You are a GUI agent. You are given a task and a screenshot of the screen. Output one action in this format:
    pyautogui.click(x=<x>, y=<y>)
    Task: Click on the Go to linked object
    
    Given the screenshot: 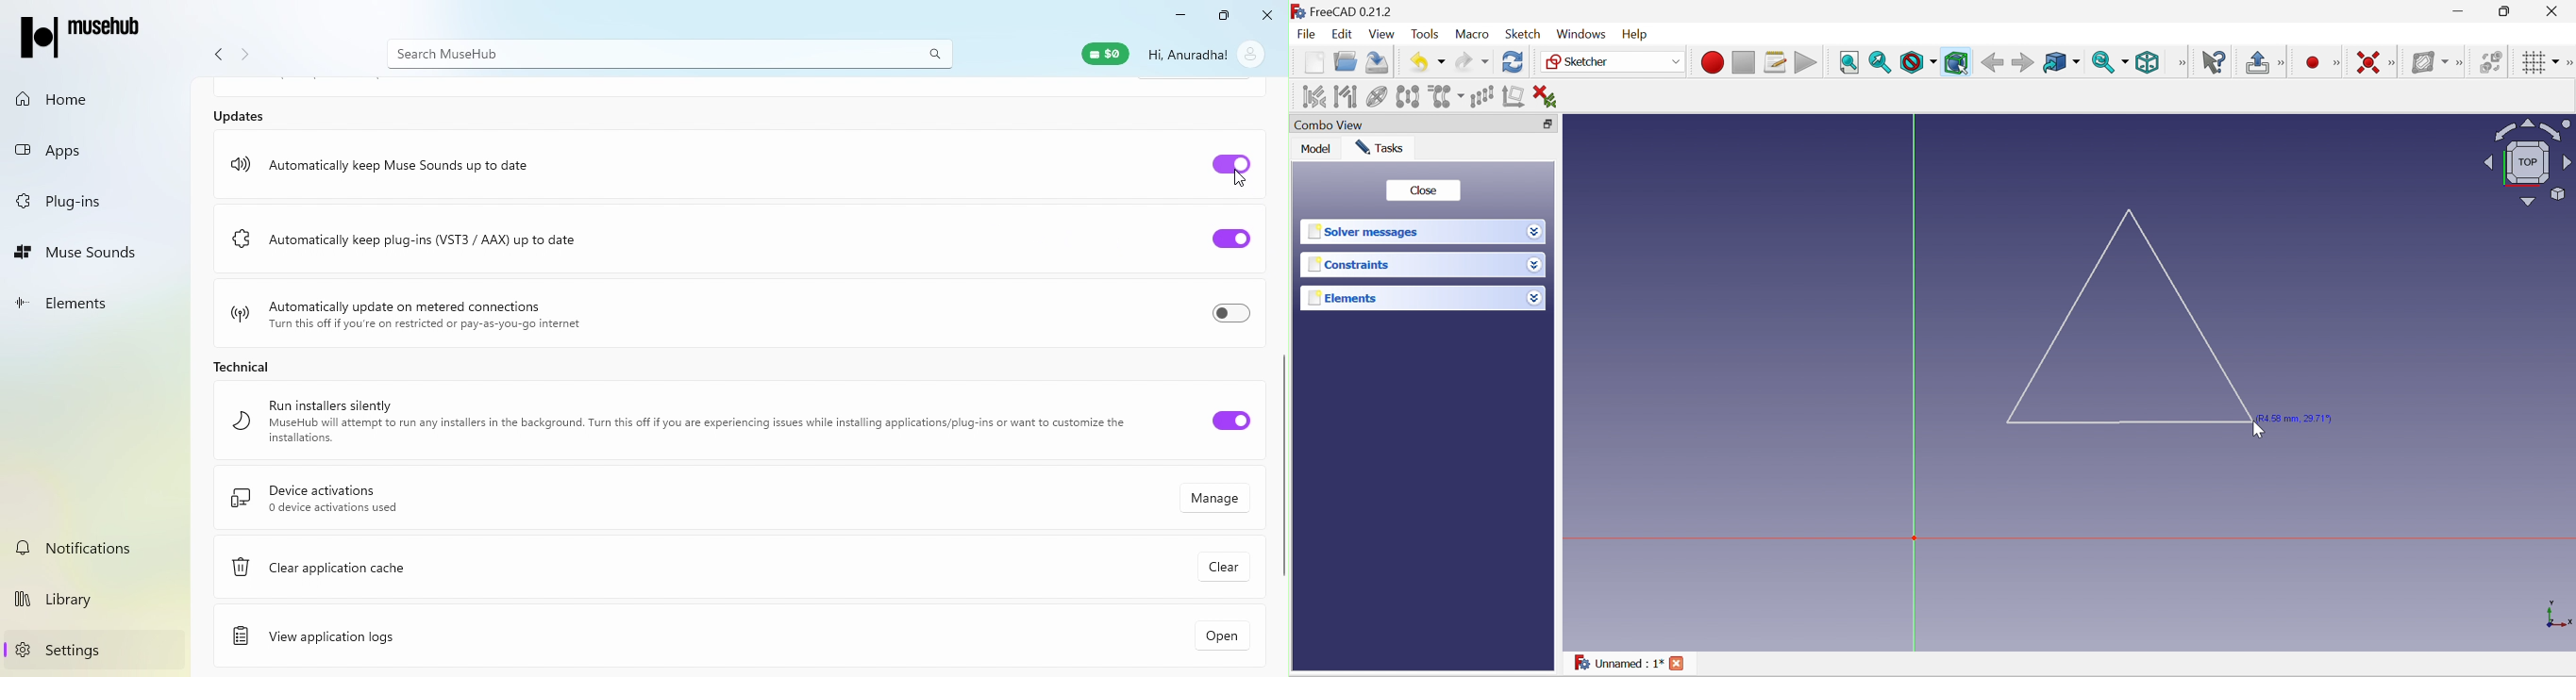 What is the action you would take?
    pyautogui.click(x=2062, y=63)
    